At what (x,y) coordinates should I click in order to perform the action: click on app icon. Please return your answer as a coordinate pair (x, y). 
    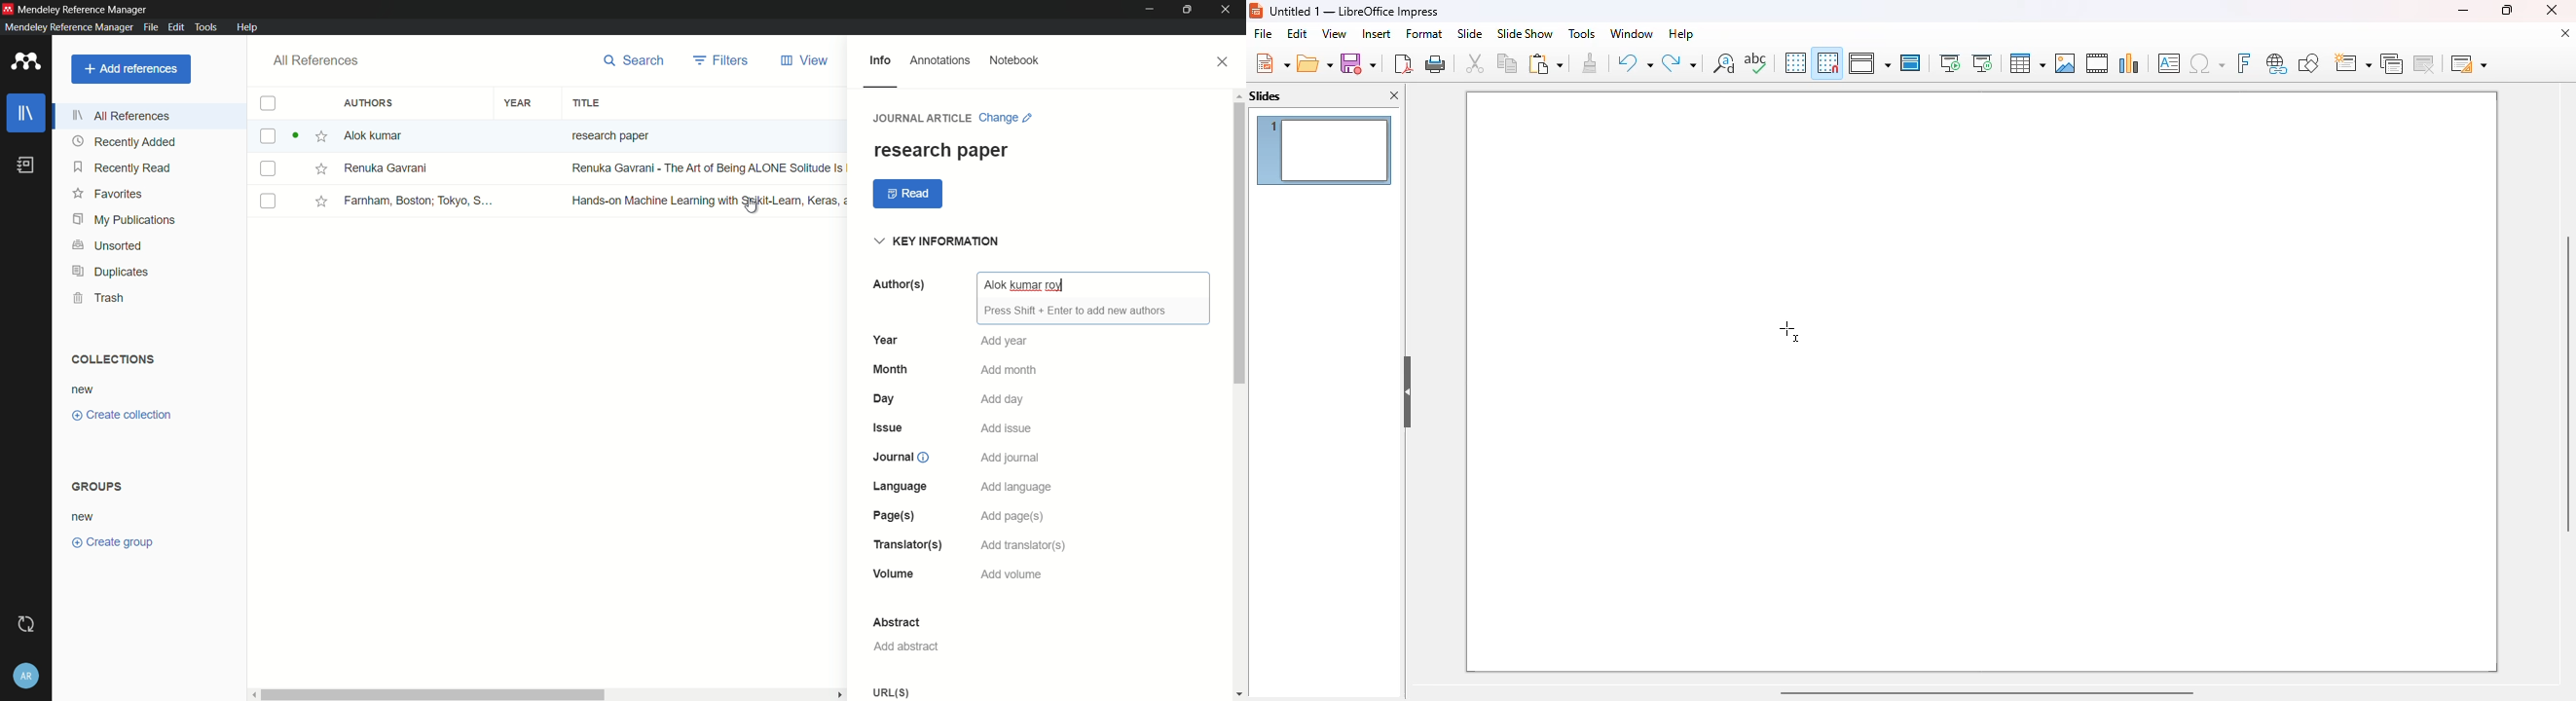
    Looking at the image, I should click on (8, 8).